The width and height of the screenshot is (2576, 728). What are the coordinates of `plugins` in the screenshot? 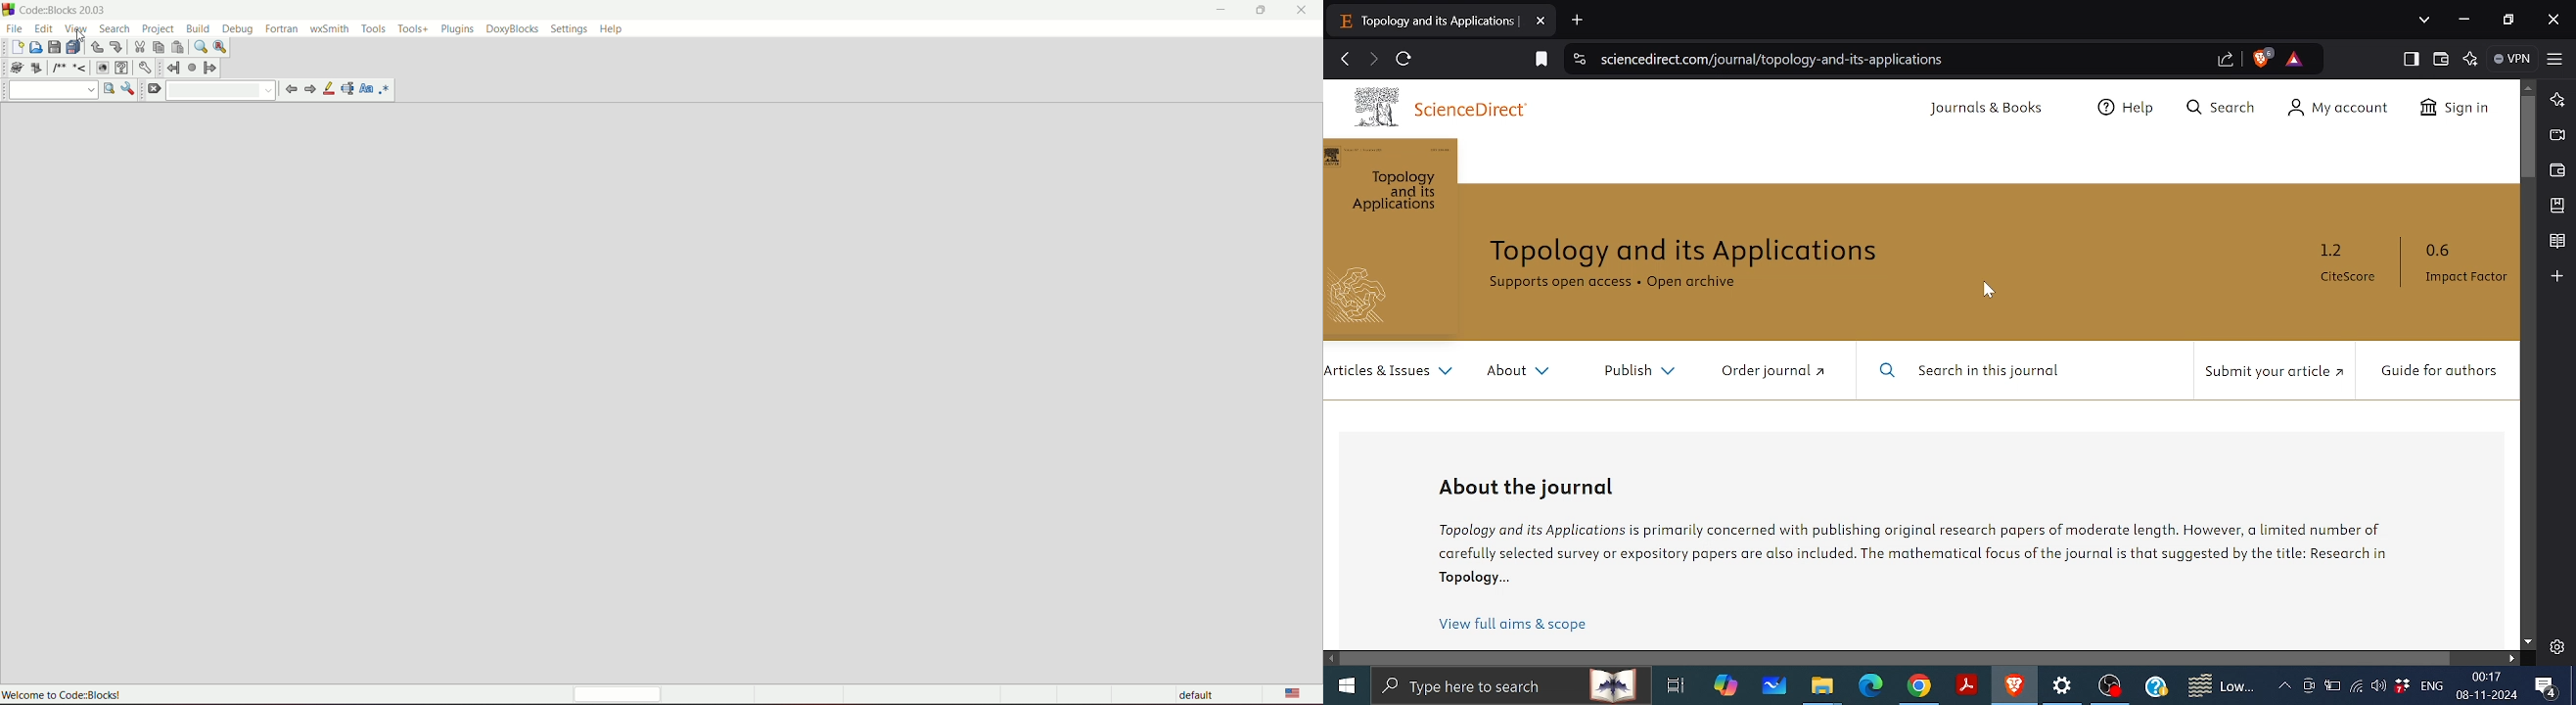 It's located at (456, 29).